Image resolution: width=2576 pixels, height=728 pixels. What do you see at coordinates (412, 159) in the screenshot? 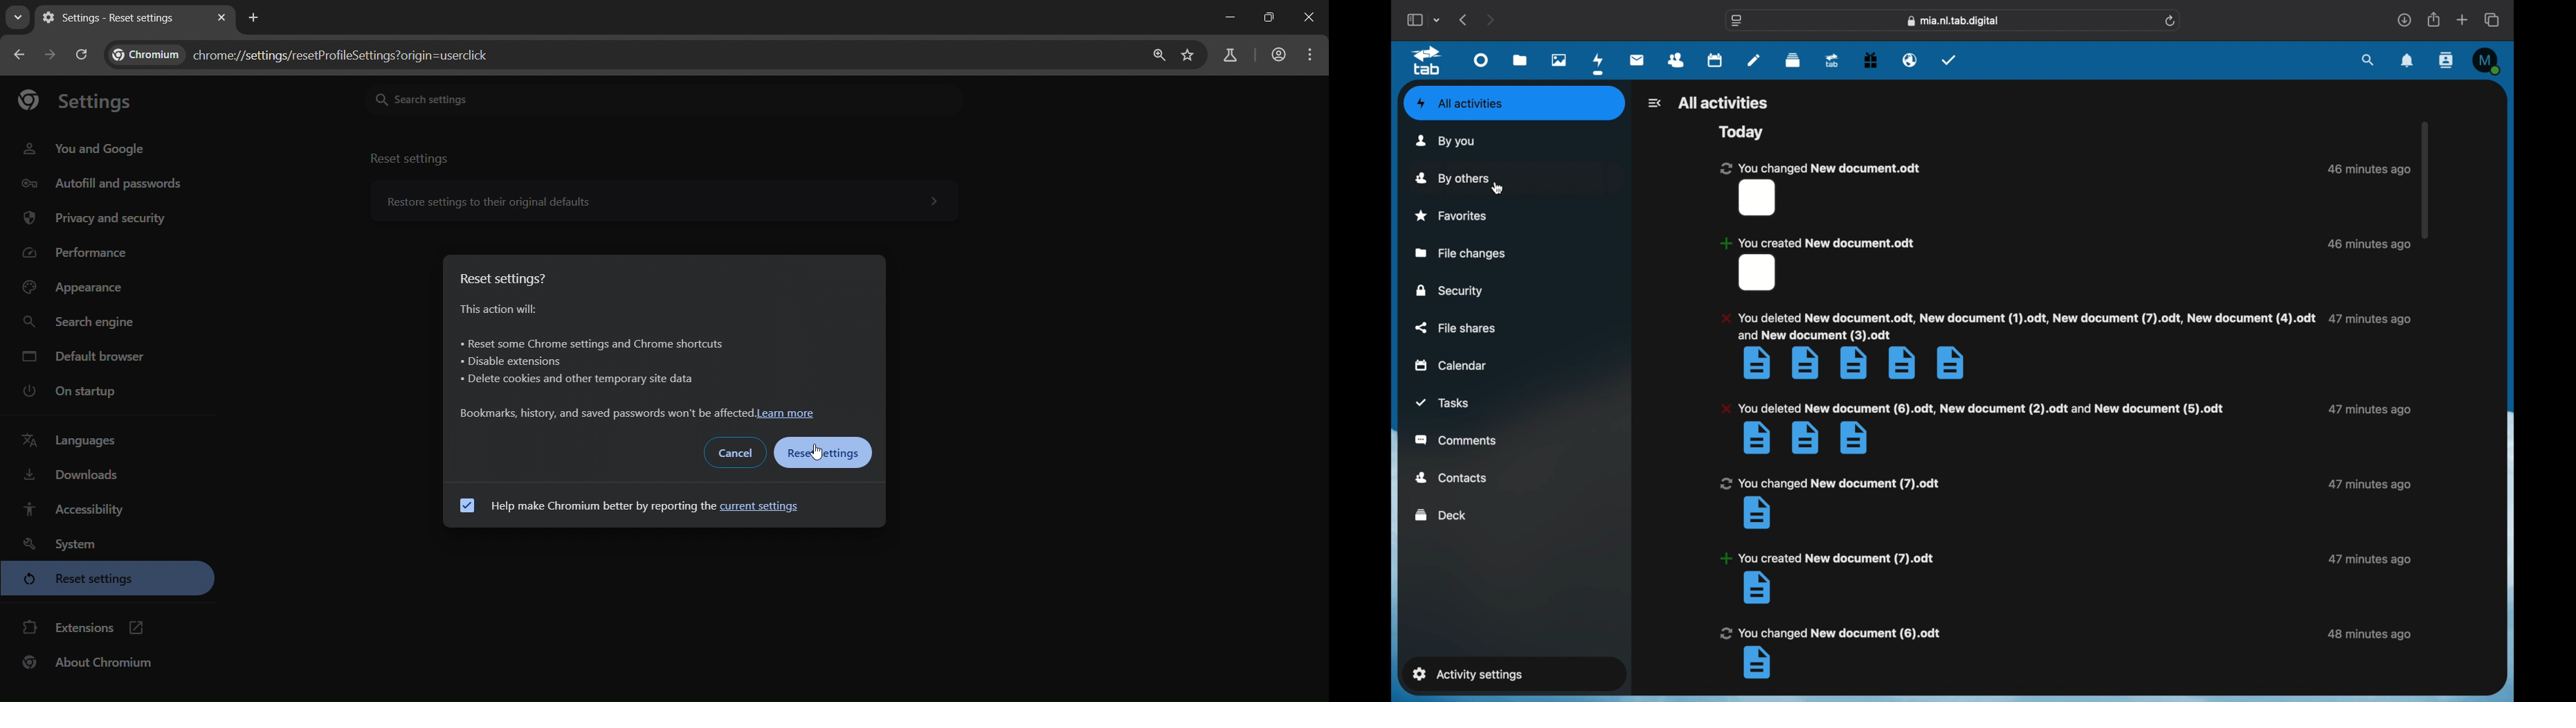
I see `reset settings` at bounding box center [412, 159].